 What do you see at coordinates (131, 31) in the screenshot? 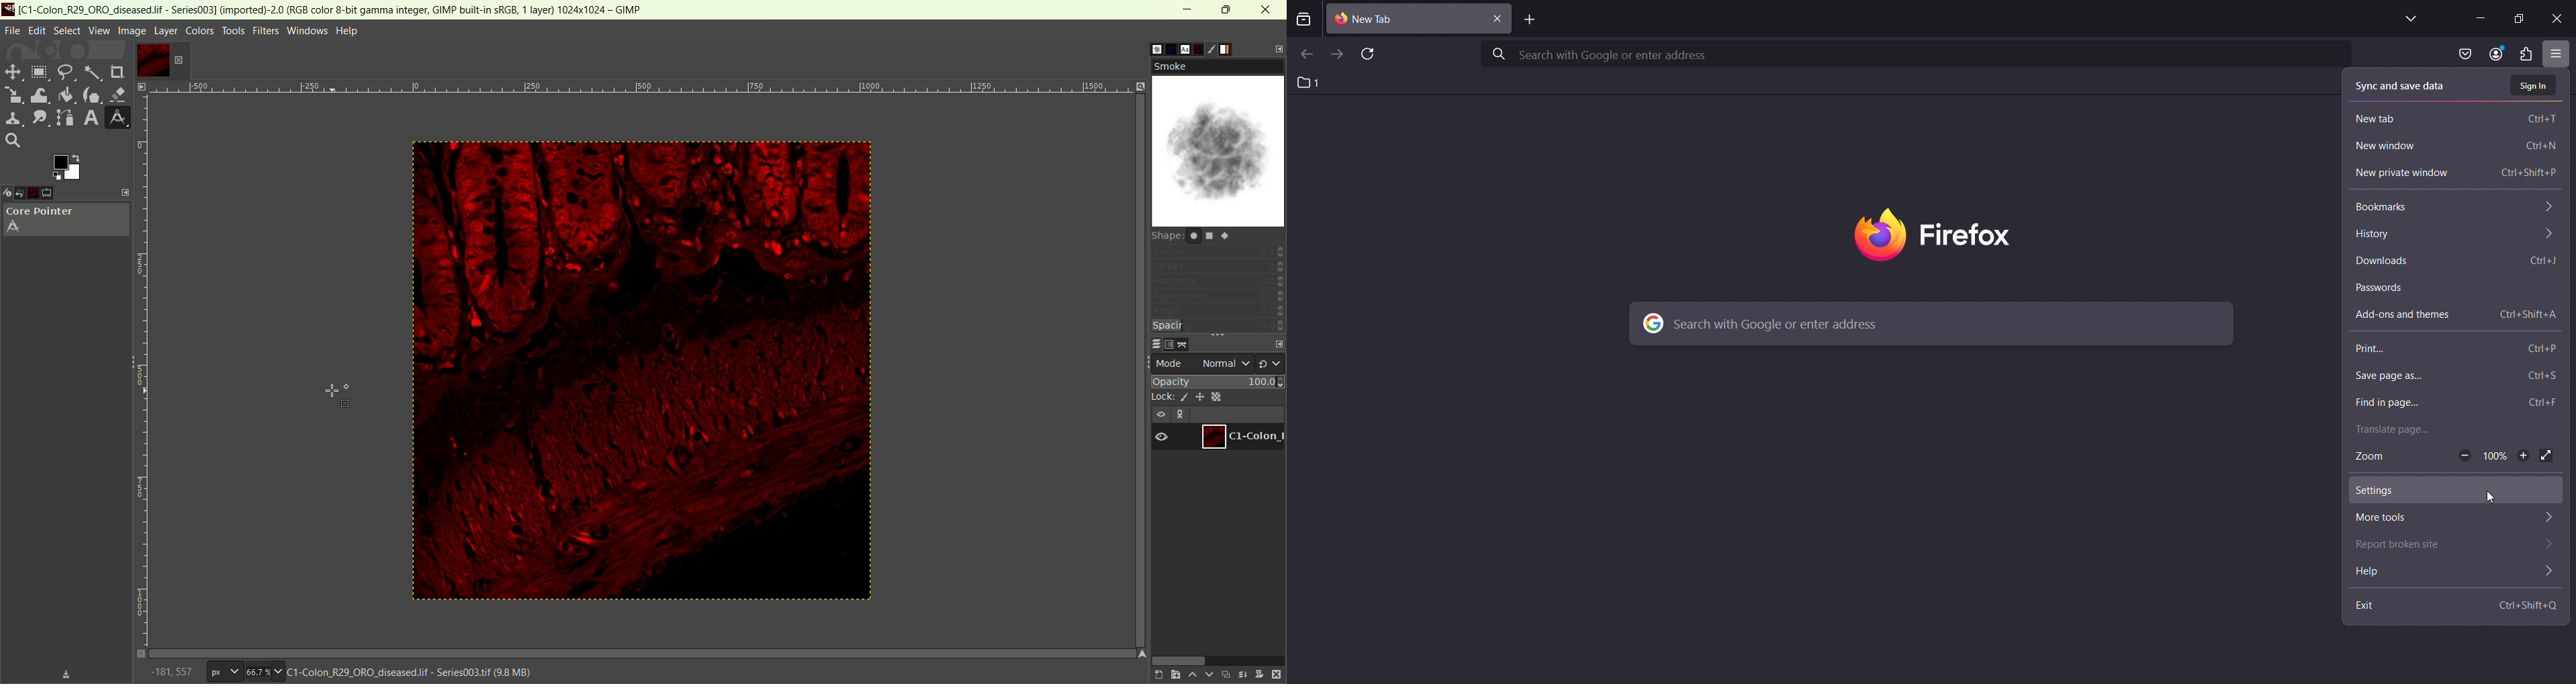
I see `image` at bounding box center [131, 31].